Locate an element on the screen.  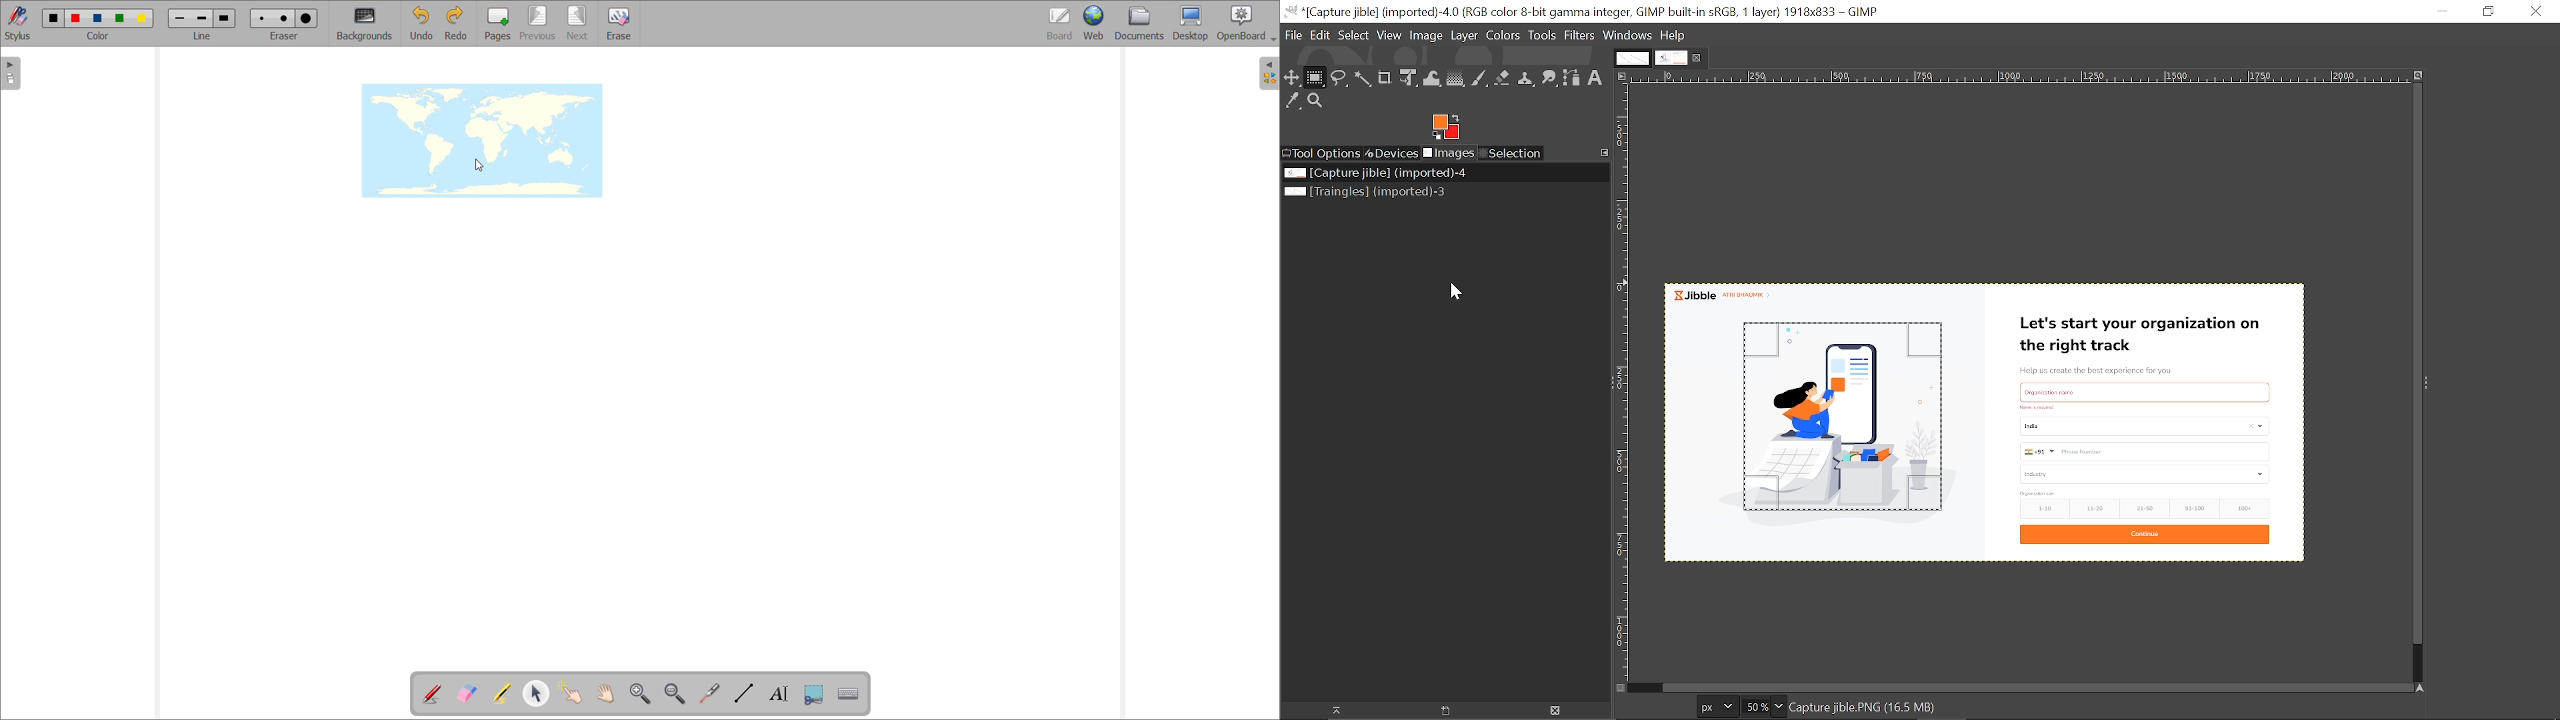
Current image format and size is located at coordinates (1873, 707).